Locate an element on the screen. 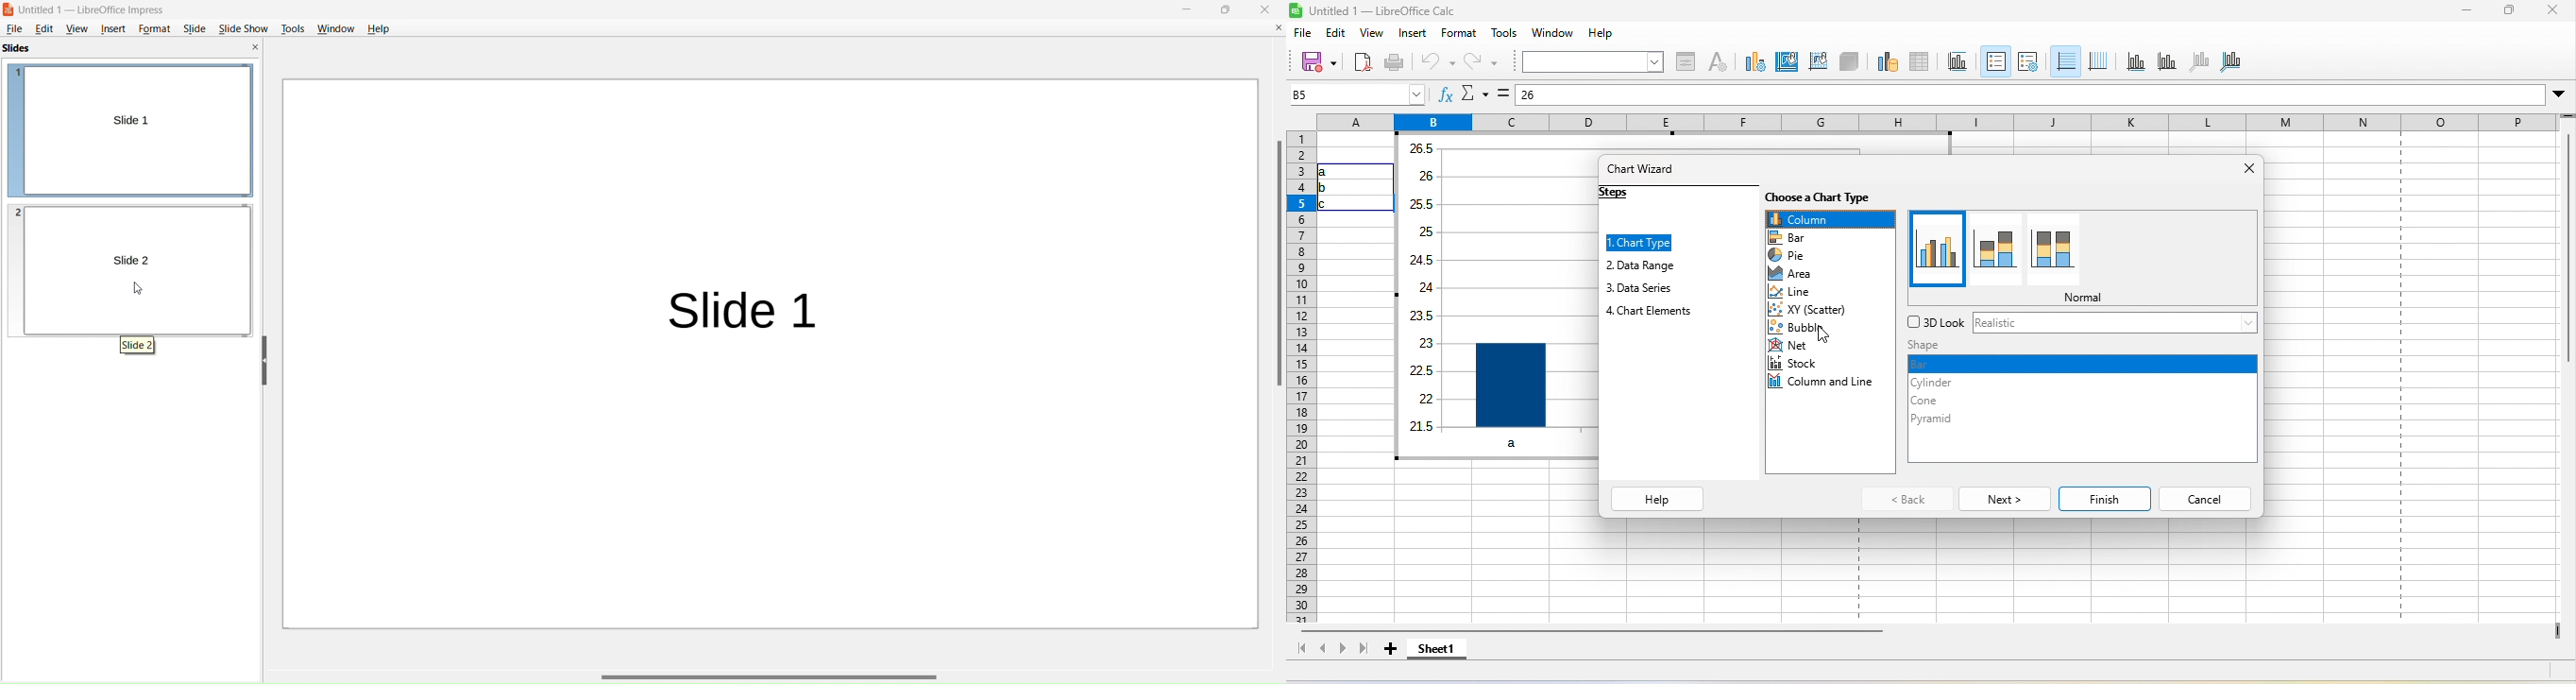 The height and width of the screenshot is (700, 2576). next is located at coordinates (2002, 497).